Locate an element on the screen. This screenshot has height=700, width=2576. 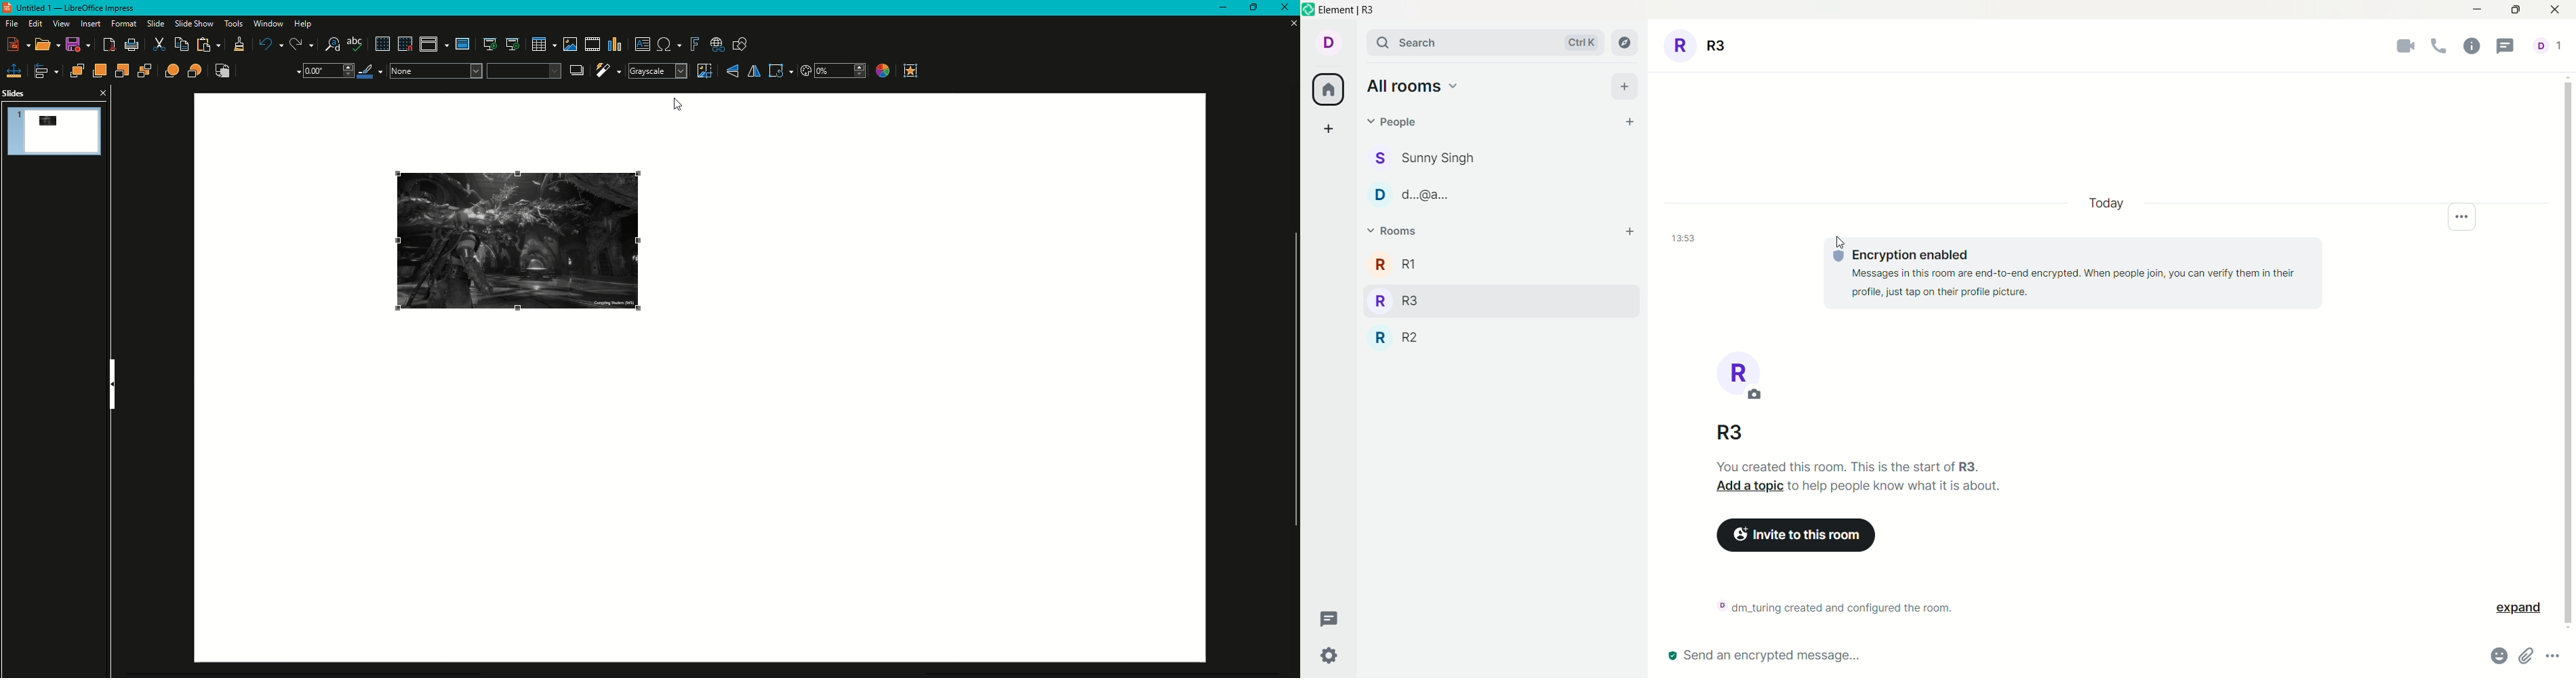
search is located at coordinates (1482, 42).